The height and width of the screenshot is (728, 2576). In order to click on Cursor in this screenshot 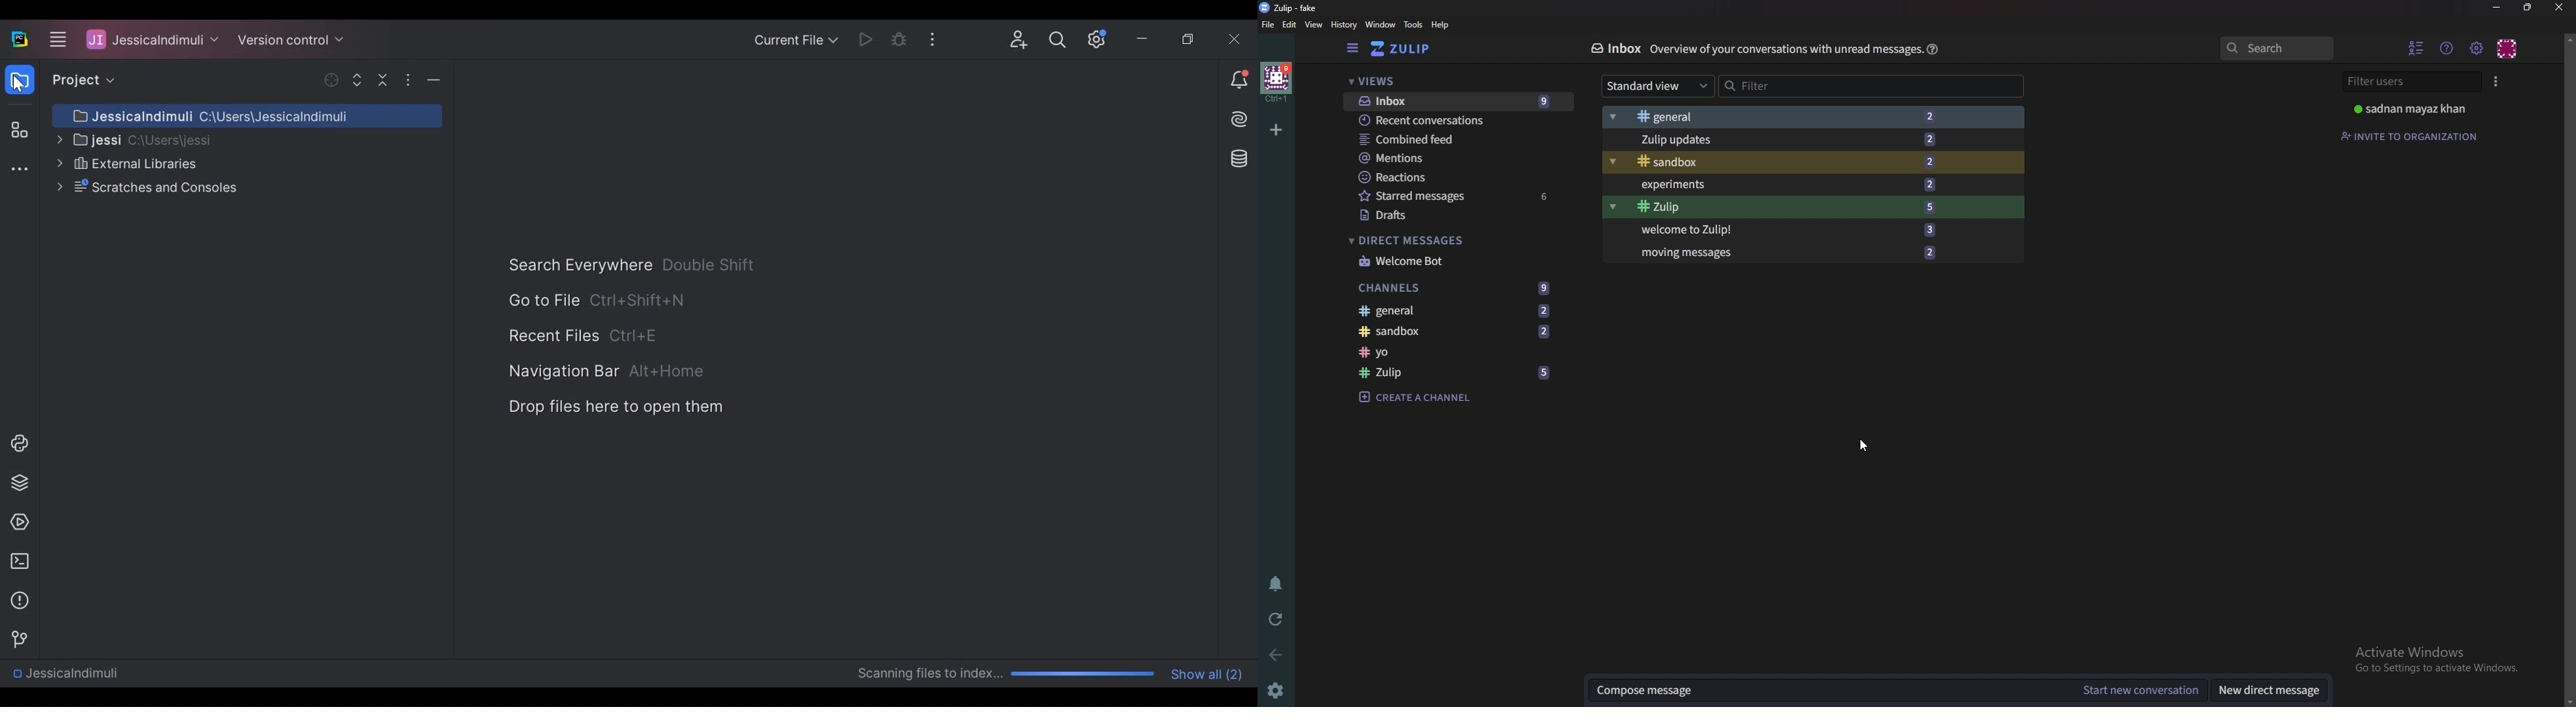, I will do `click(1864, 447)`.